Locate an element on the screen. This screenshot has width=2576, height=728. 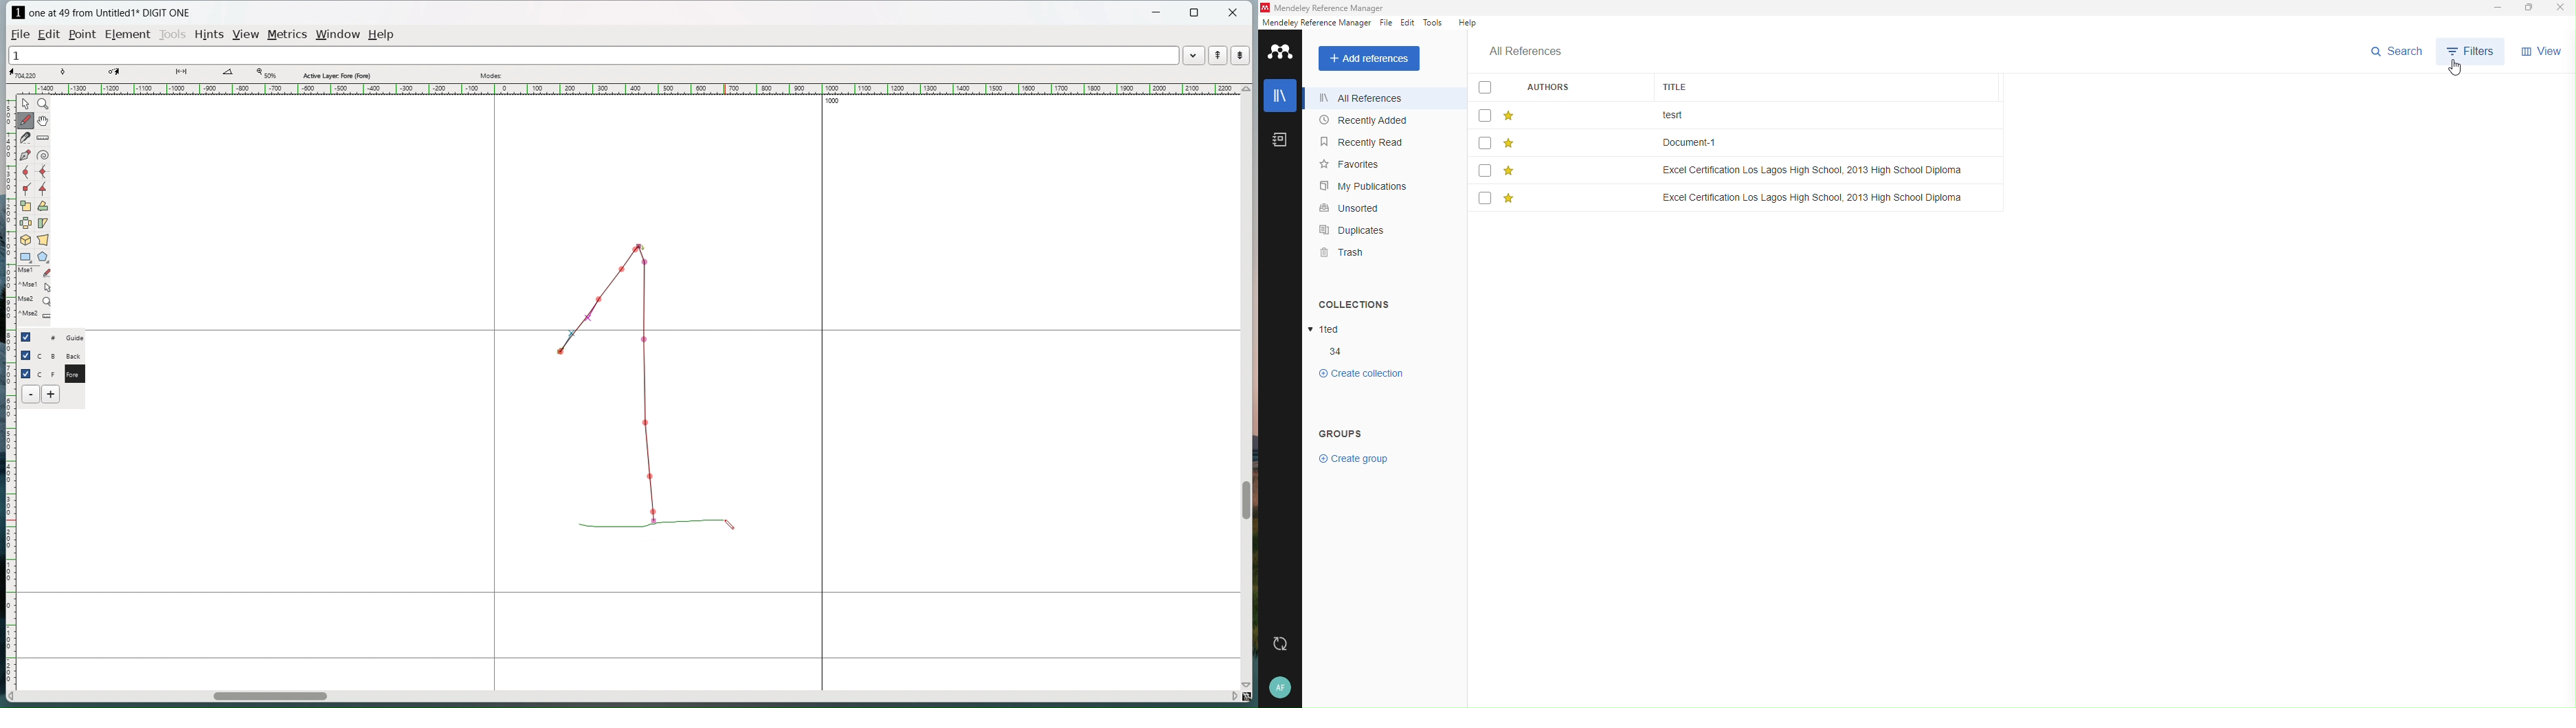
reference manager is located at coordinates (1317, 23).